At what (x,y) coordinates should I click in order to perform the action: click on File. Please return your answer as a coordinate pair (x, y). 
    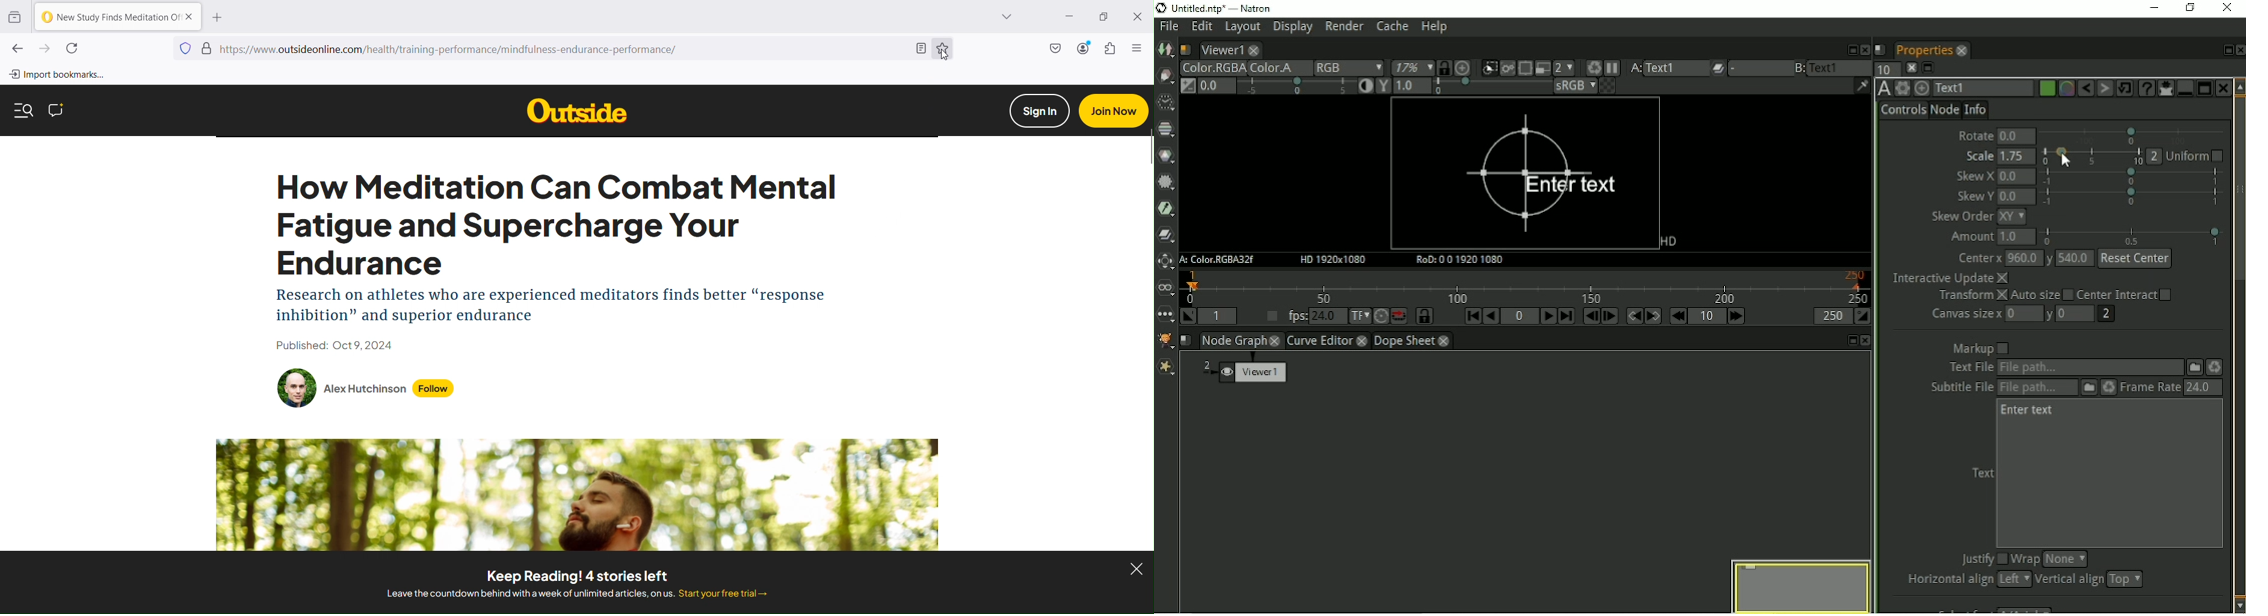
    Looking at the image, I should click on (1171, 27).